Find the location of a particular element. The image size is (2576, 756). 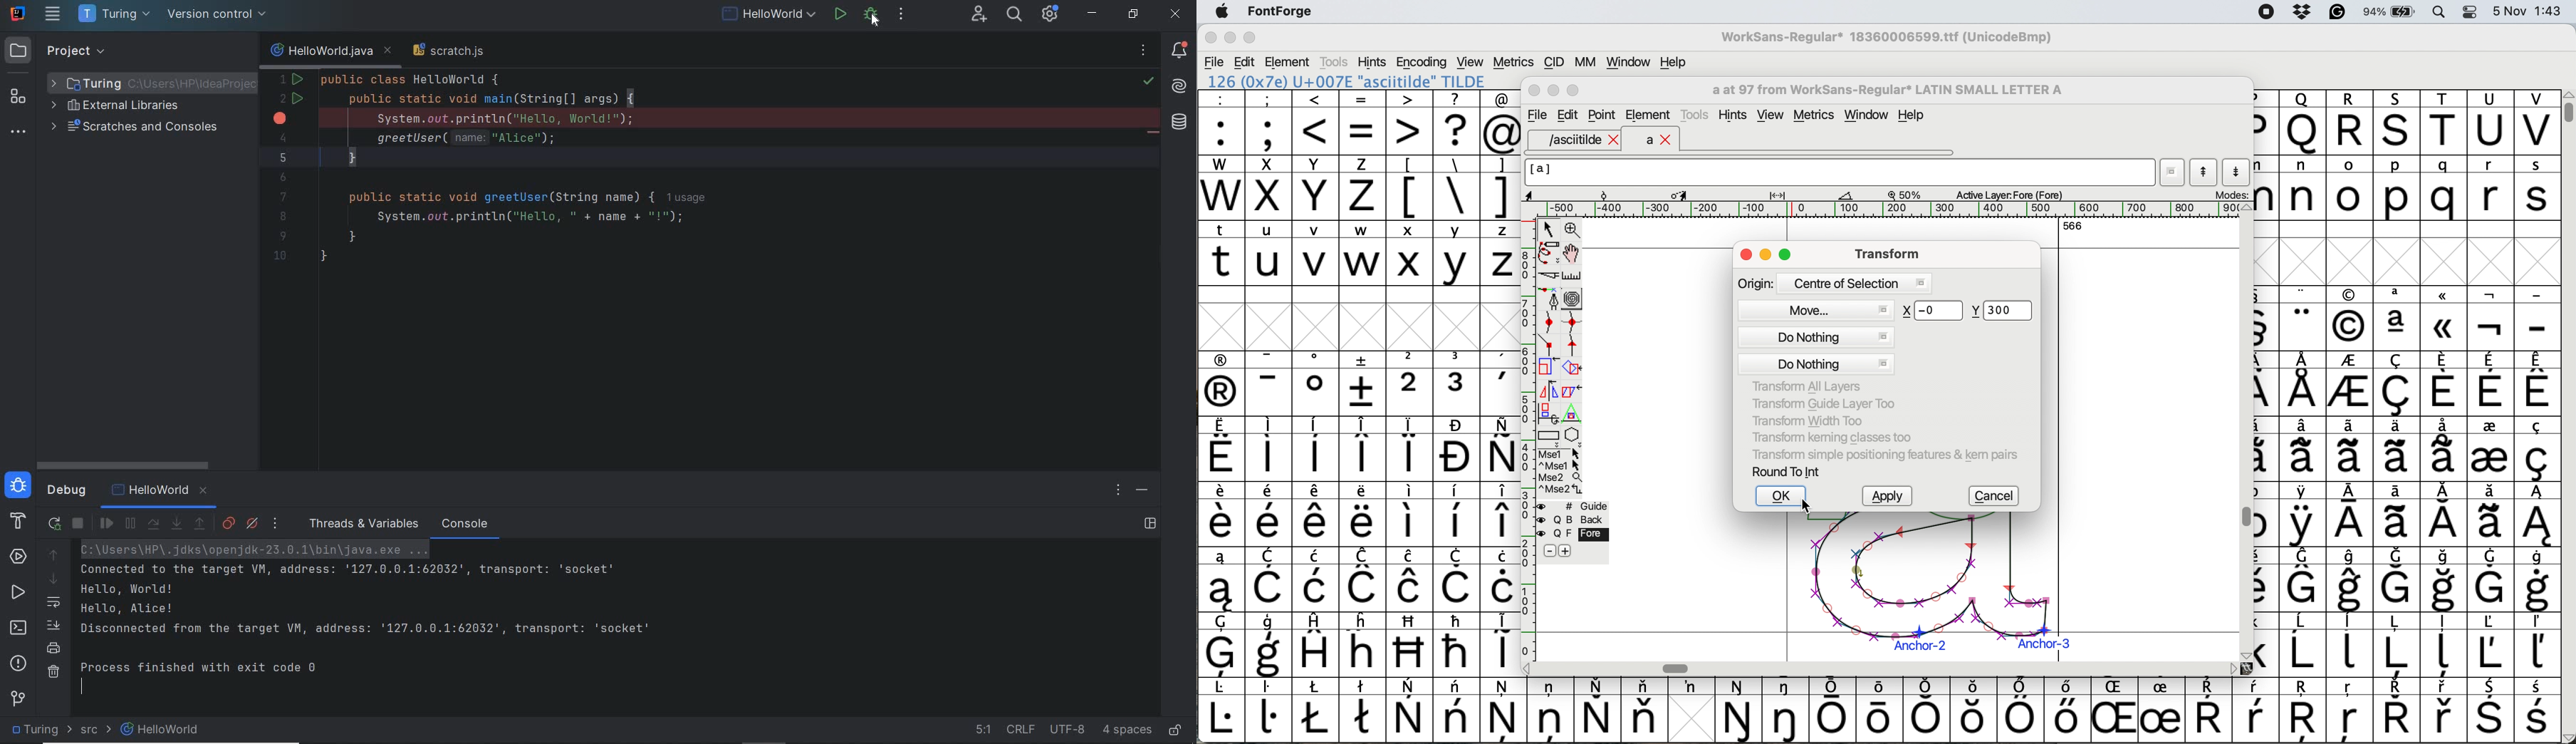

symbol is located at coordinates (1222, 450).